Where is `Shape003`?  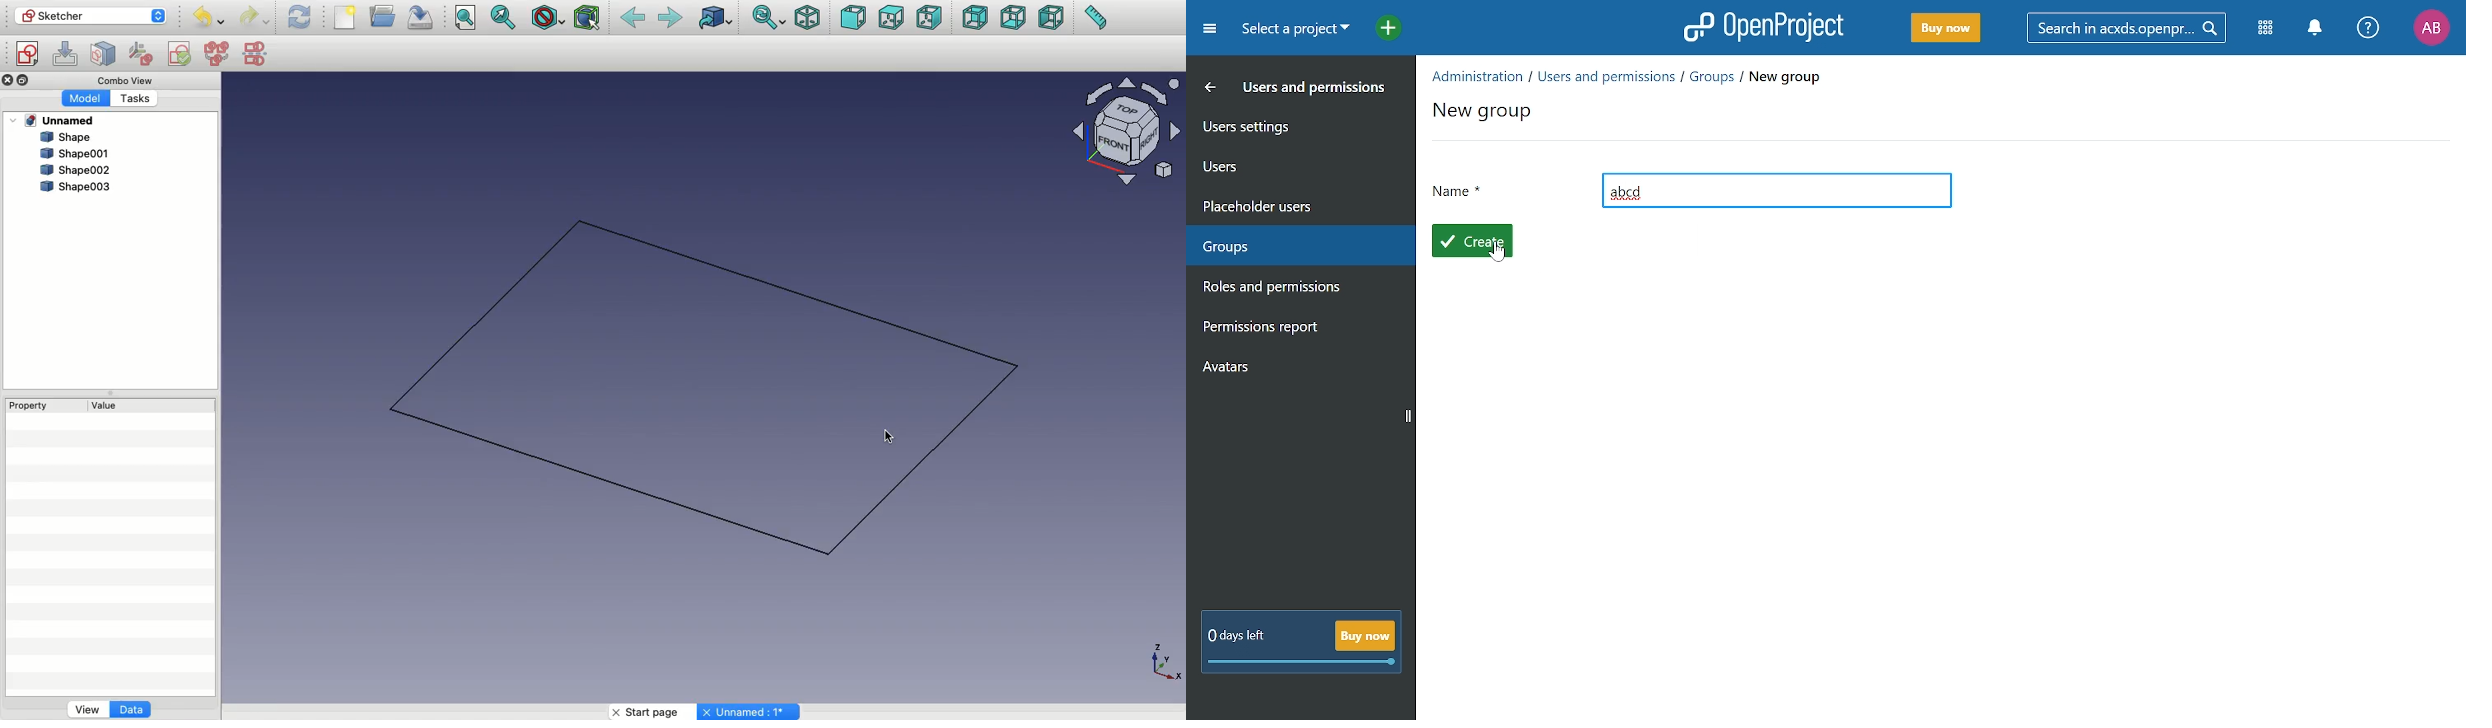
Shape003 is located at coordinates (77, 188).